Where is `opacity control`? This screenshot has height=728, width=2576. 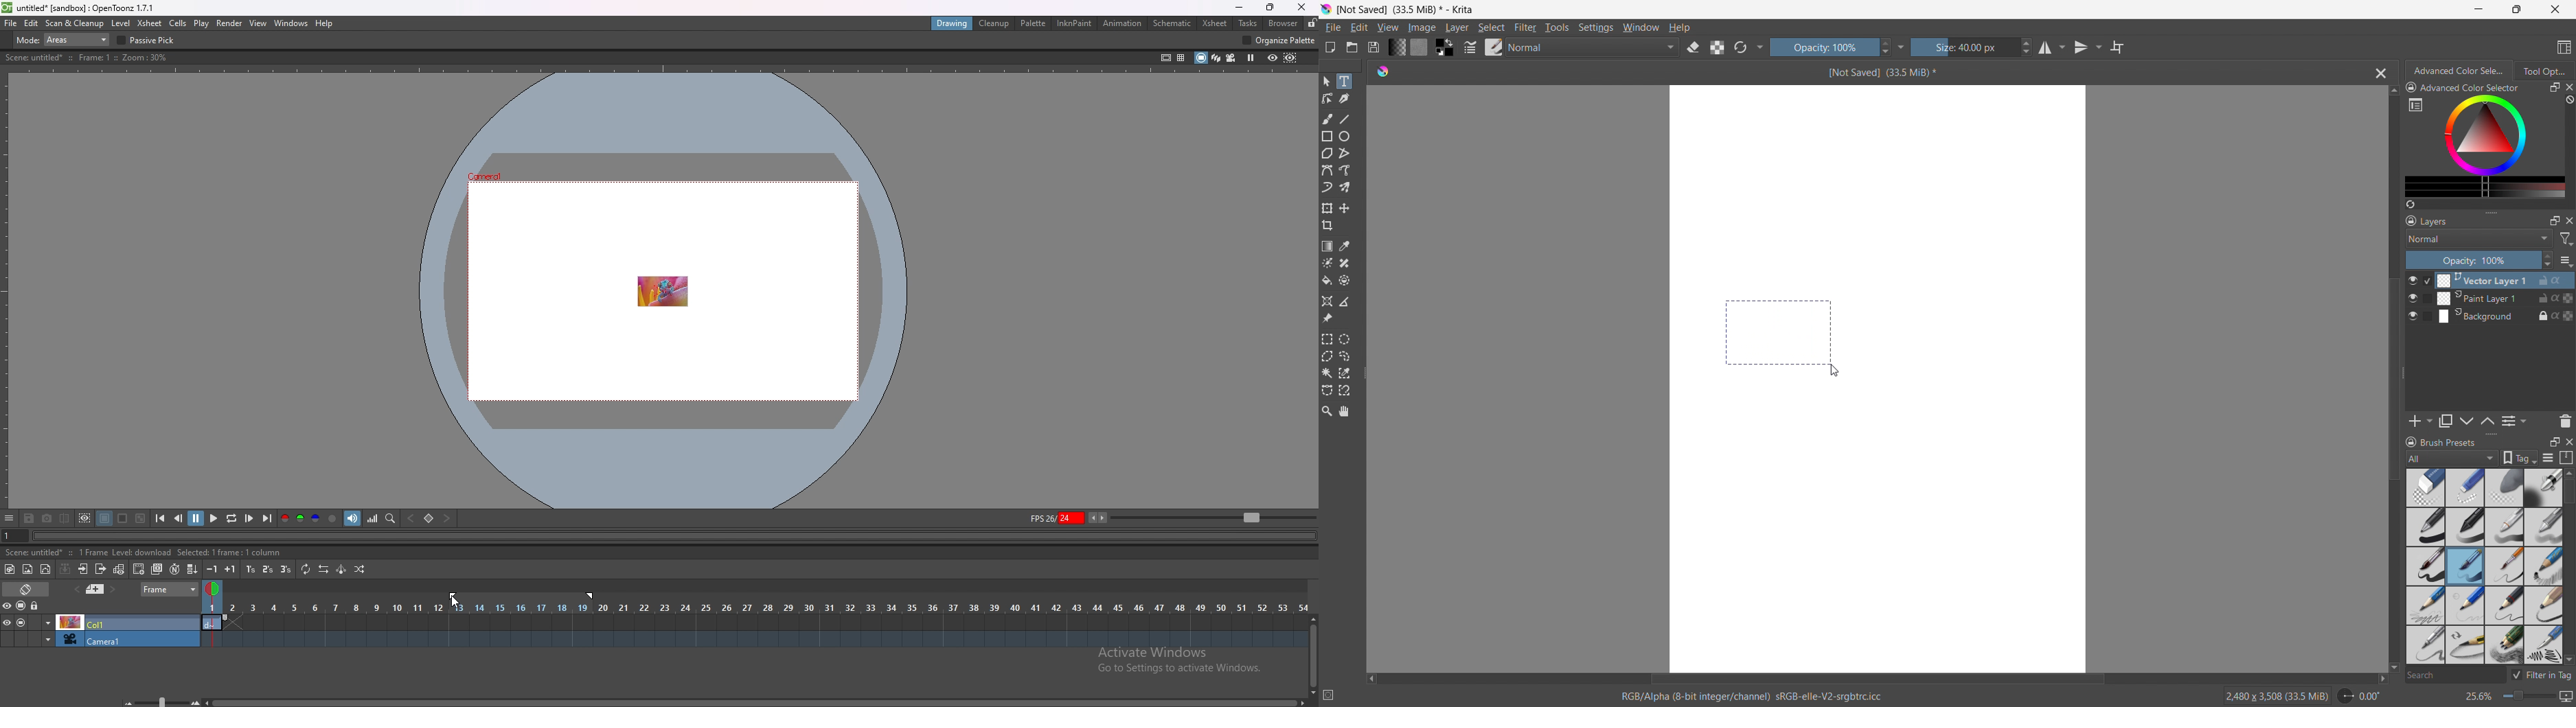
opacity control is located at coordinates (2479, 260).